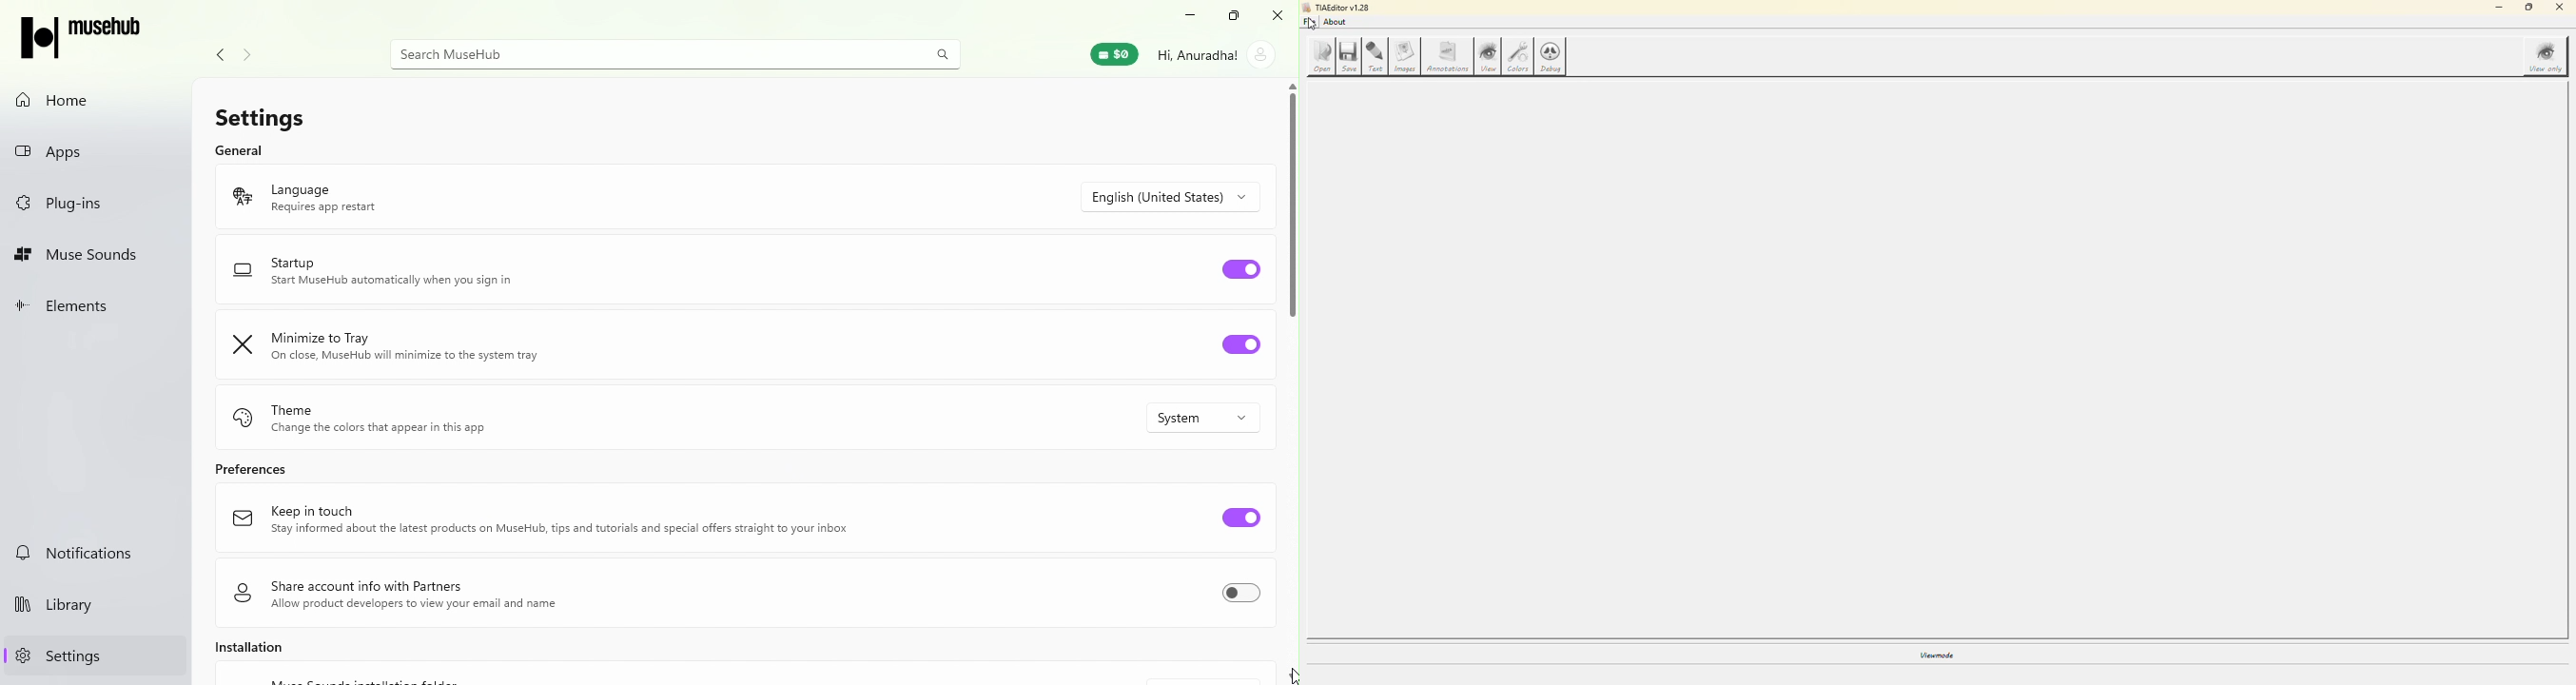 Image resolution: width=2576 pixels, height=700 pixels. Describe the element at coordinates (330, 202) in the screenshot. I see `Language Requires app restart` at that location.